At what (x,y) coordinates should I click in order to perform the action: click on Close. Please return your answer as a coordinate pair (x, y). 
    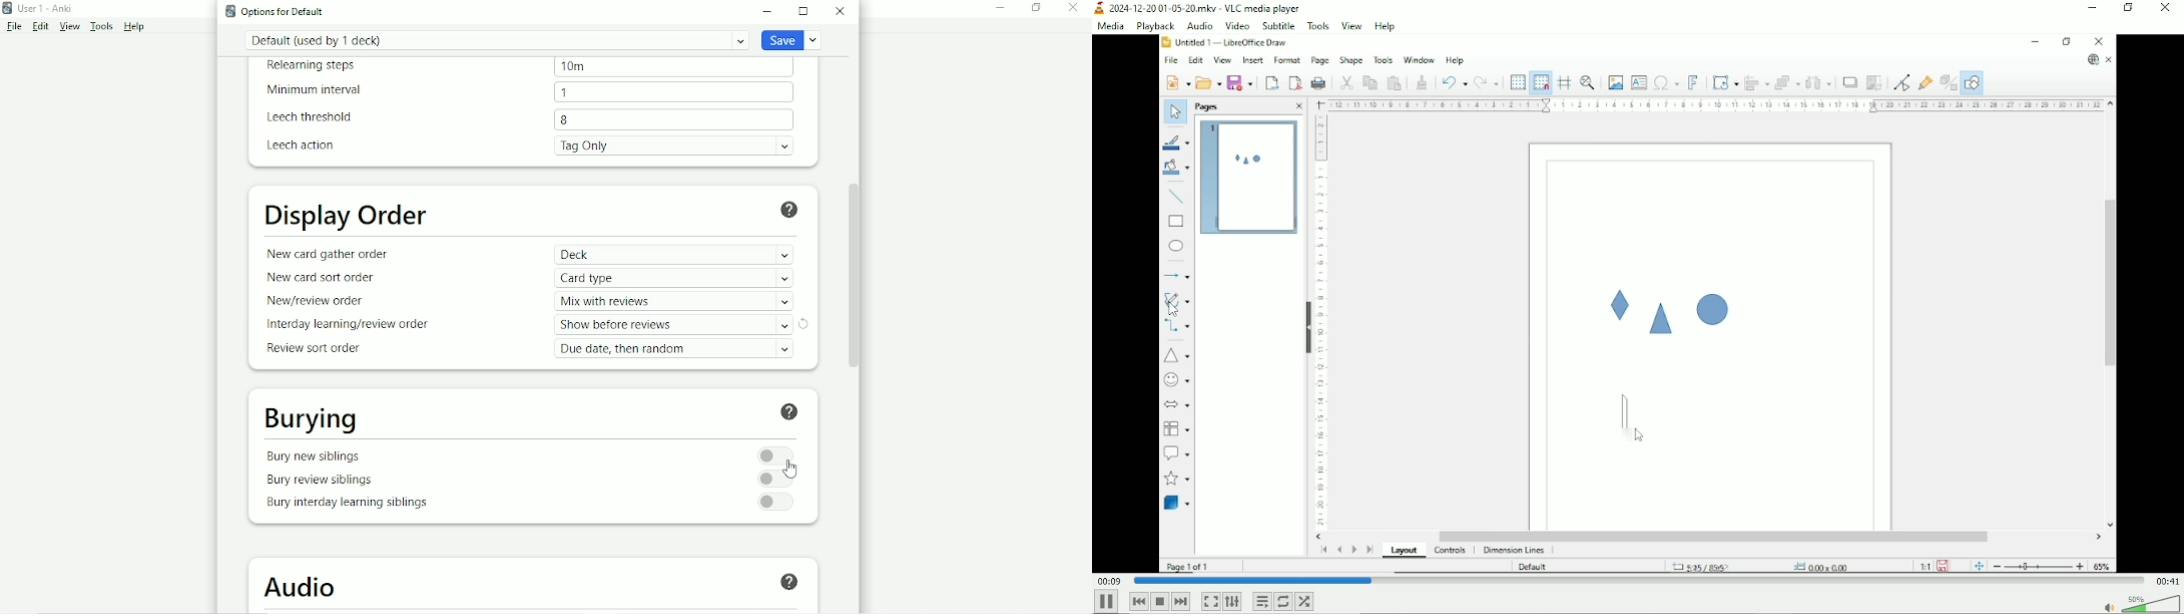
    Looking at the image, I should click on (841, 11).